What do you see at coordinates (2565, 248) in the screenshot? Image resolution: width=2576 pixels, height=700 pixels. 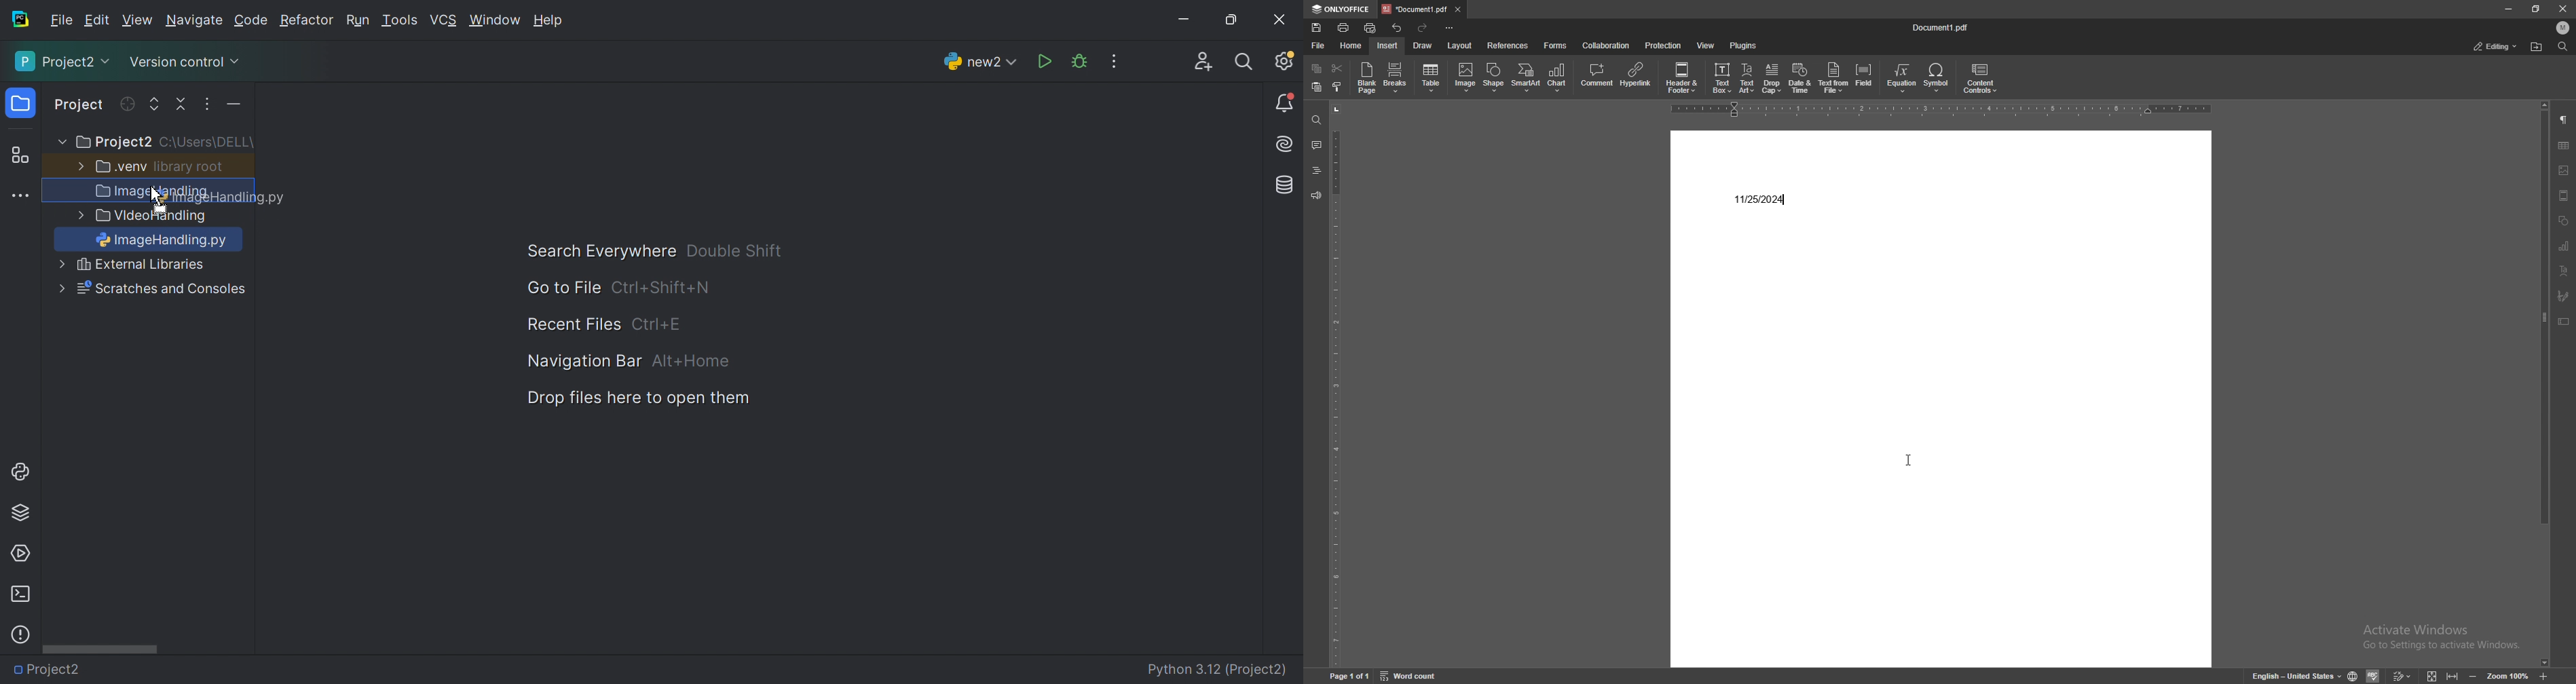 I see `chart` at bounding box center [2565, 248].